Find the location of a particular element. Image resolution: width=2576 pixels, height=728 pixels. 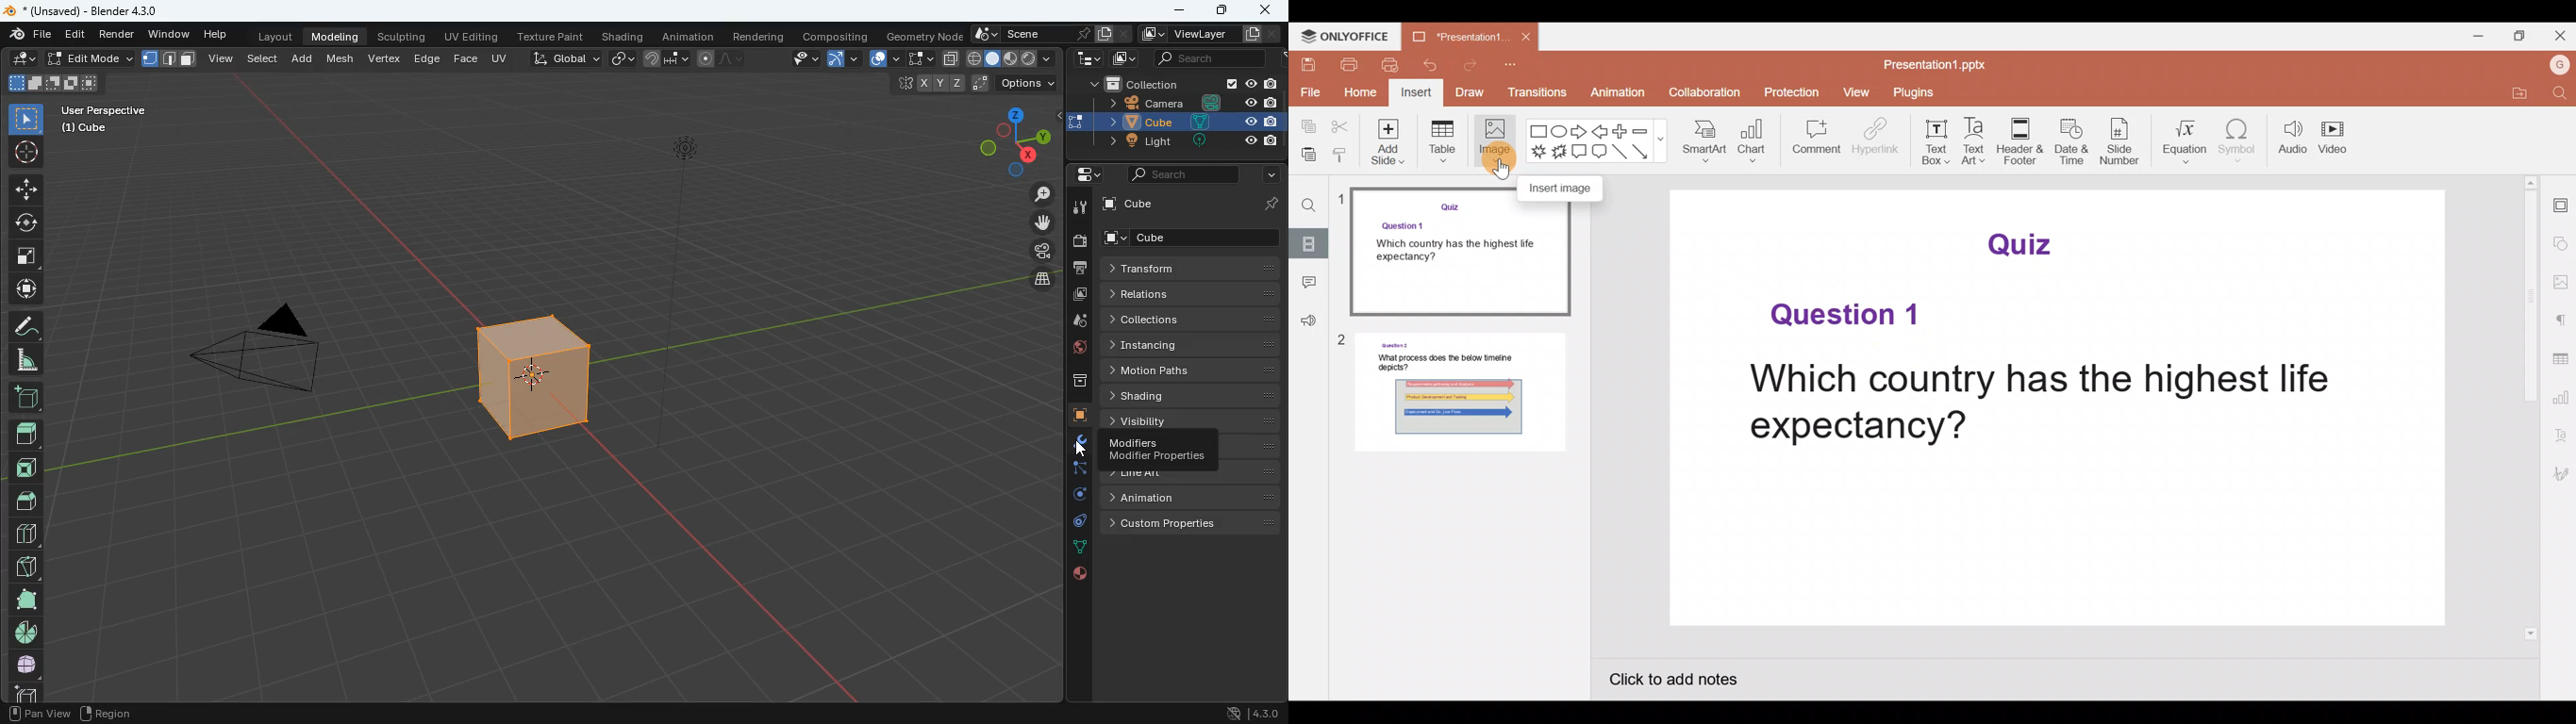

aim is located at coordinates (28, 152).